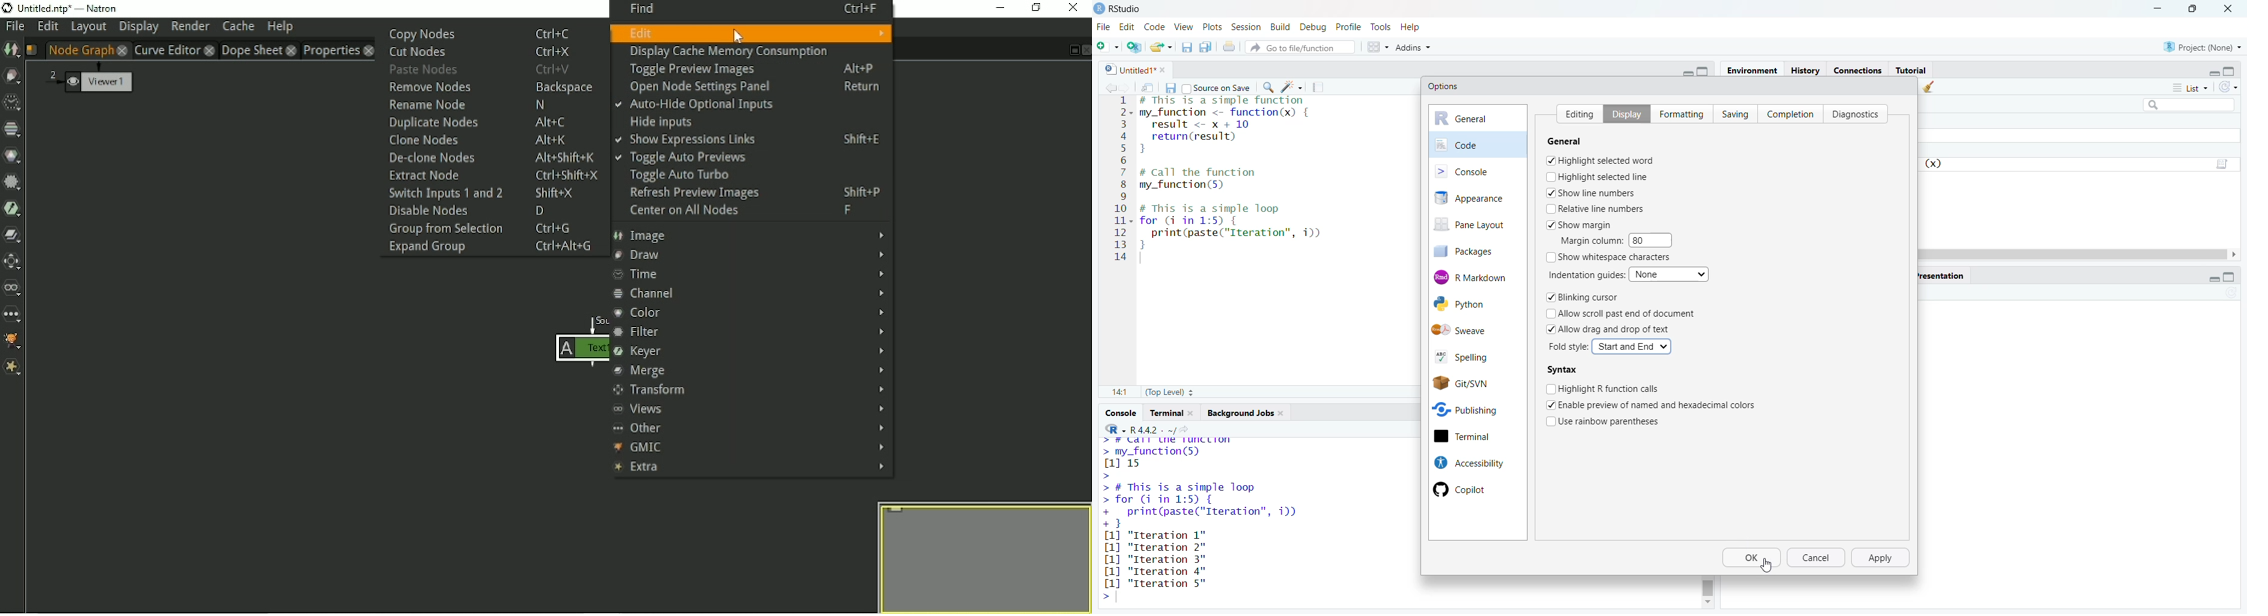  Describe the element at coordinates (1187, 46) in the screenshot. I see `save current document` at that location.